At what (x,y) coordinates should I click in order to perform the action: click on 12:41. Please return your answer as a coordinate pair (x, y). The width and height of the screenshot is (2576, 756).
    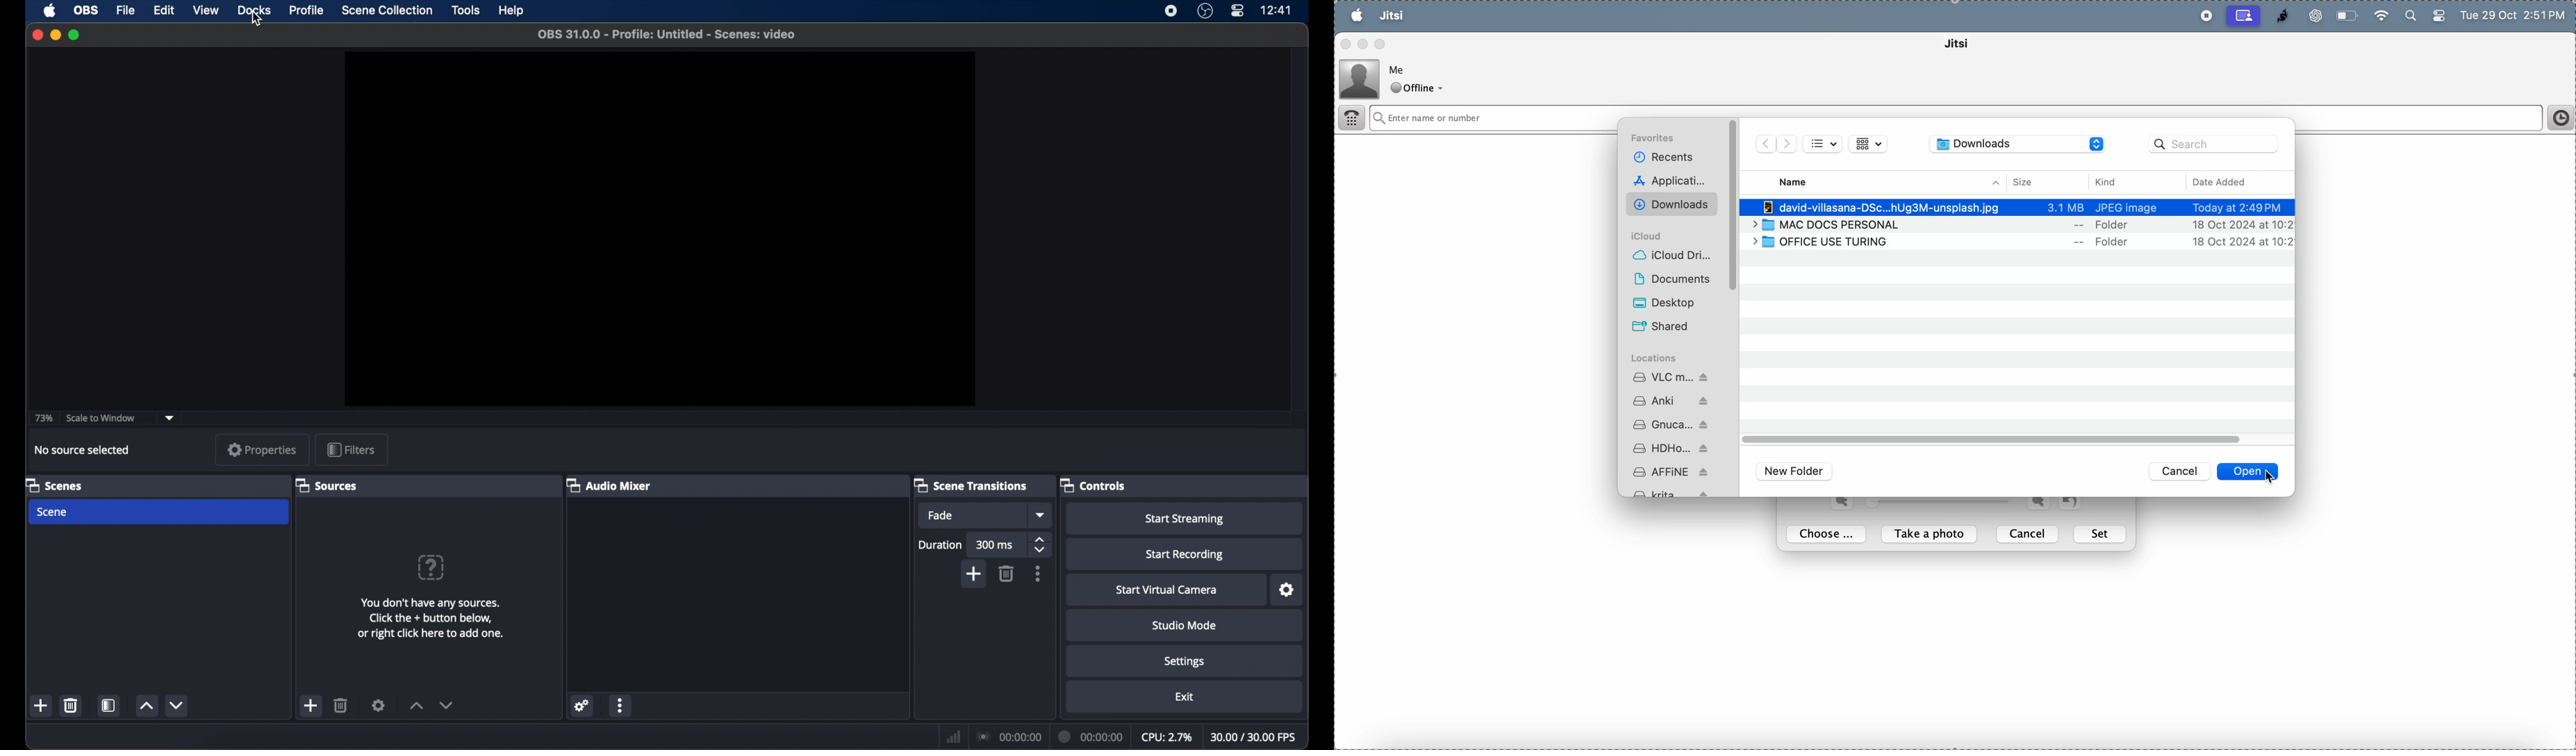
    Looking at the image, I should click on (1277, 10).